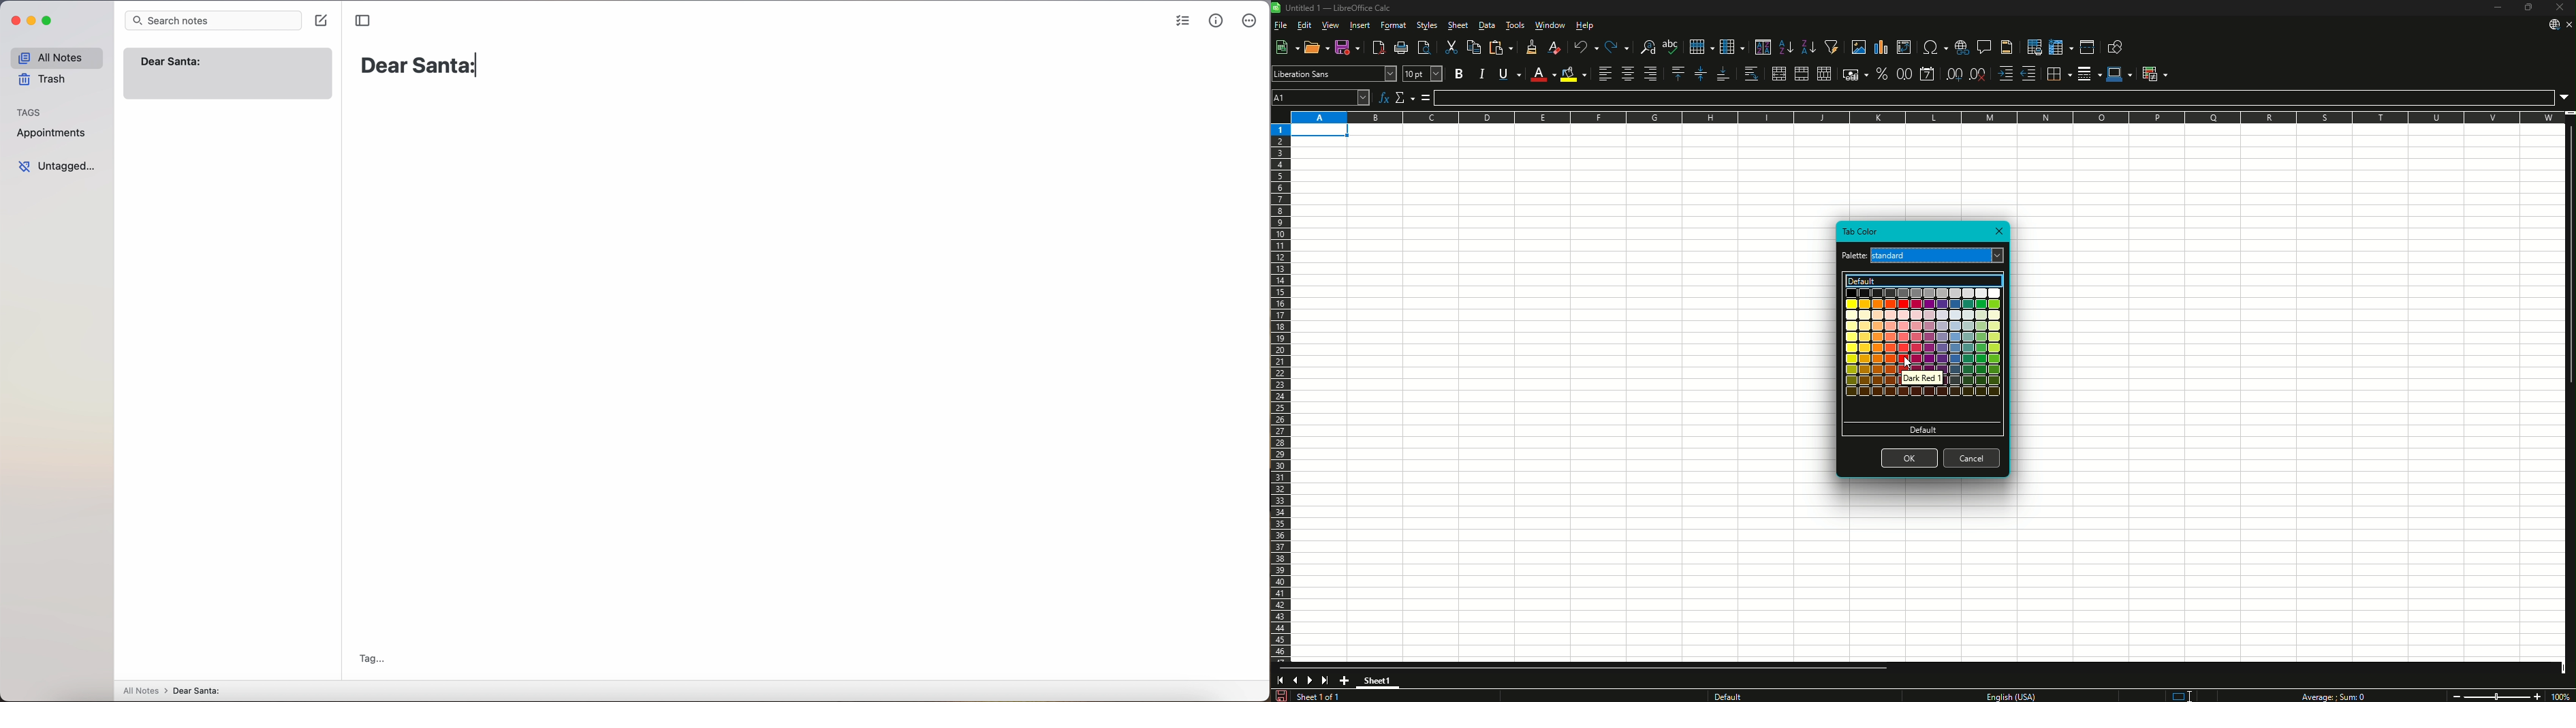  I want to click on all notes, so click(143, 690).